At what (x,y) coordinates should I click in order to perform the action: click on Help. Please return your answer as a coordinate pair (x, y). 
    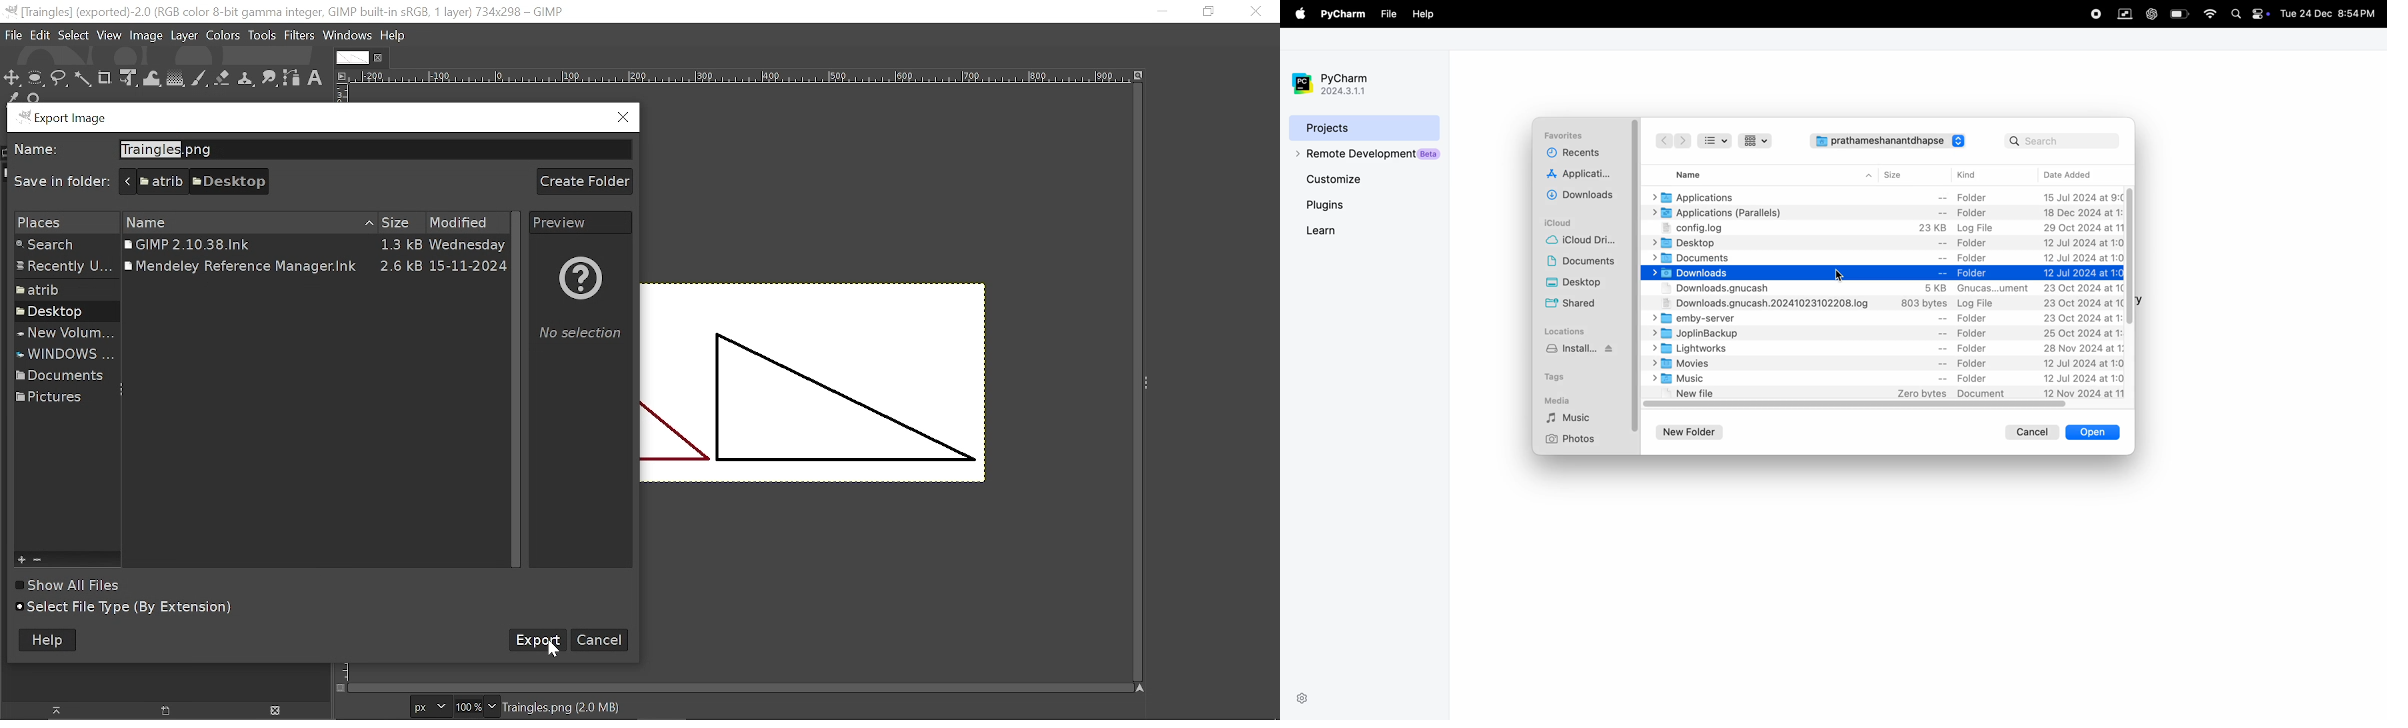
    Looking at the image, I should click on (47, 640).